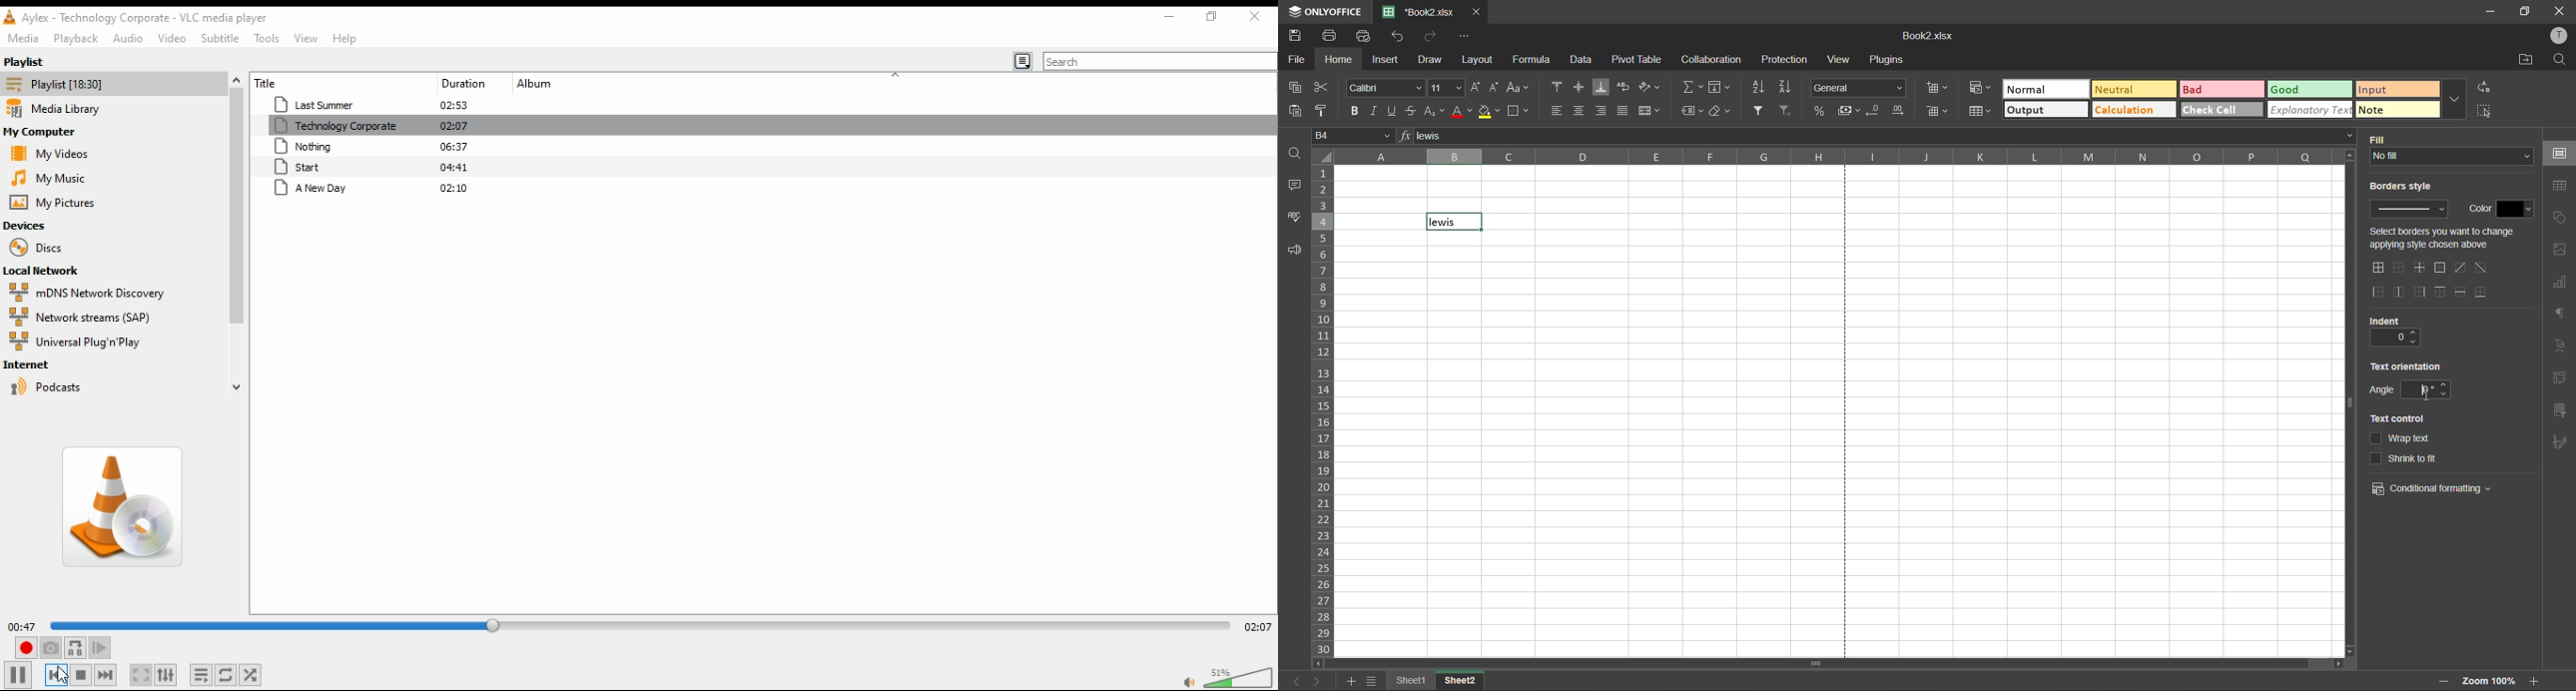  What do you see at coordinates (1466, 37) in the screenshot?
I see `customize quick access toolbar` at bounding box center [1466, 37].